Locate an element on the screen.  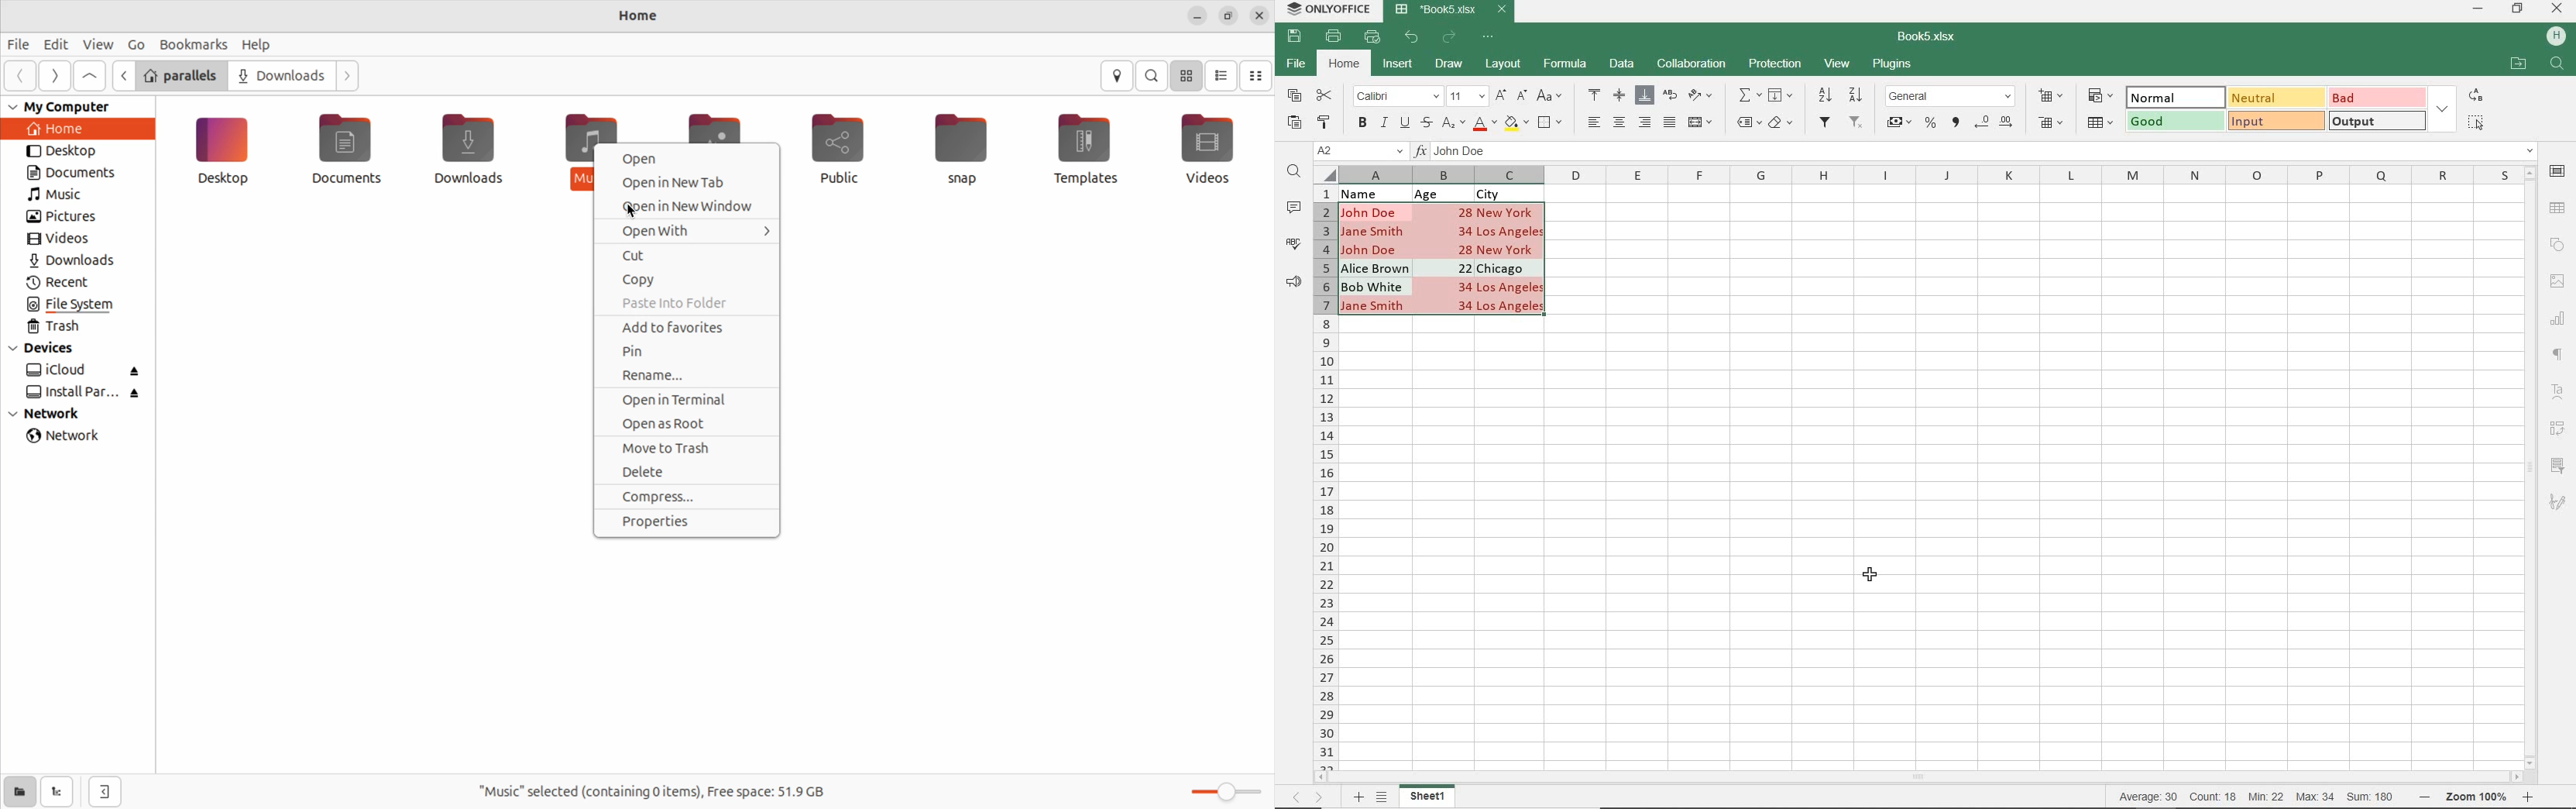
NEUTRAL is located at coordinates (2275, 97).